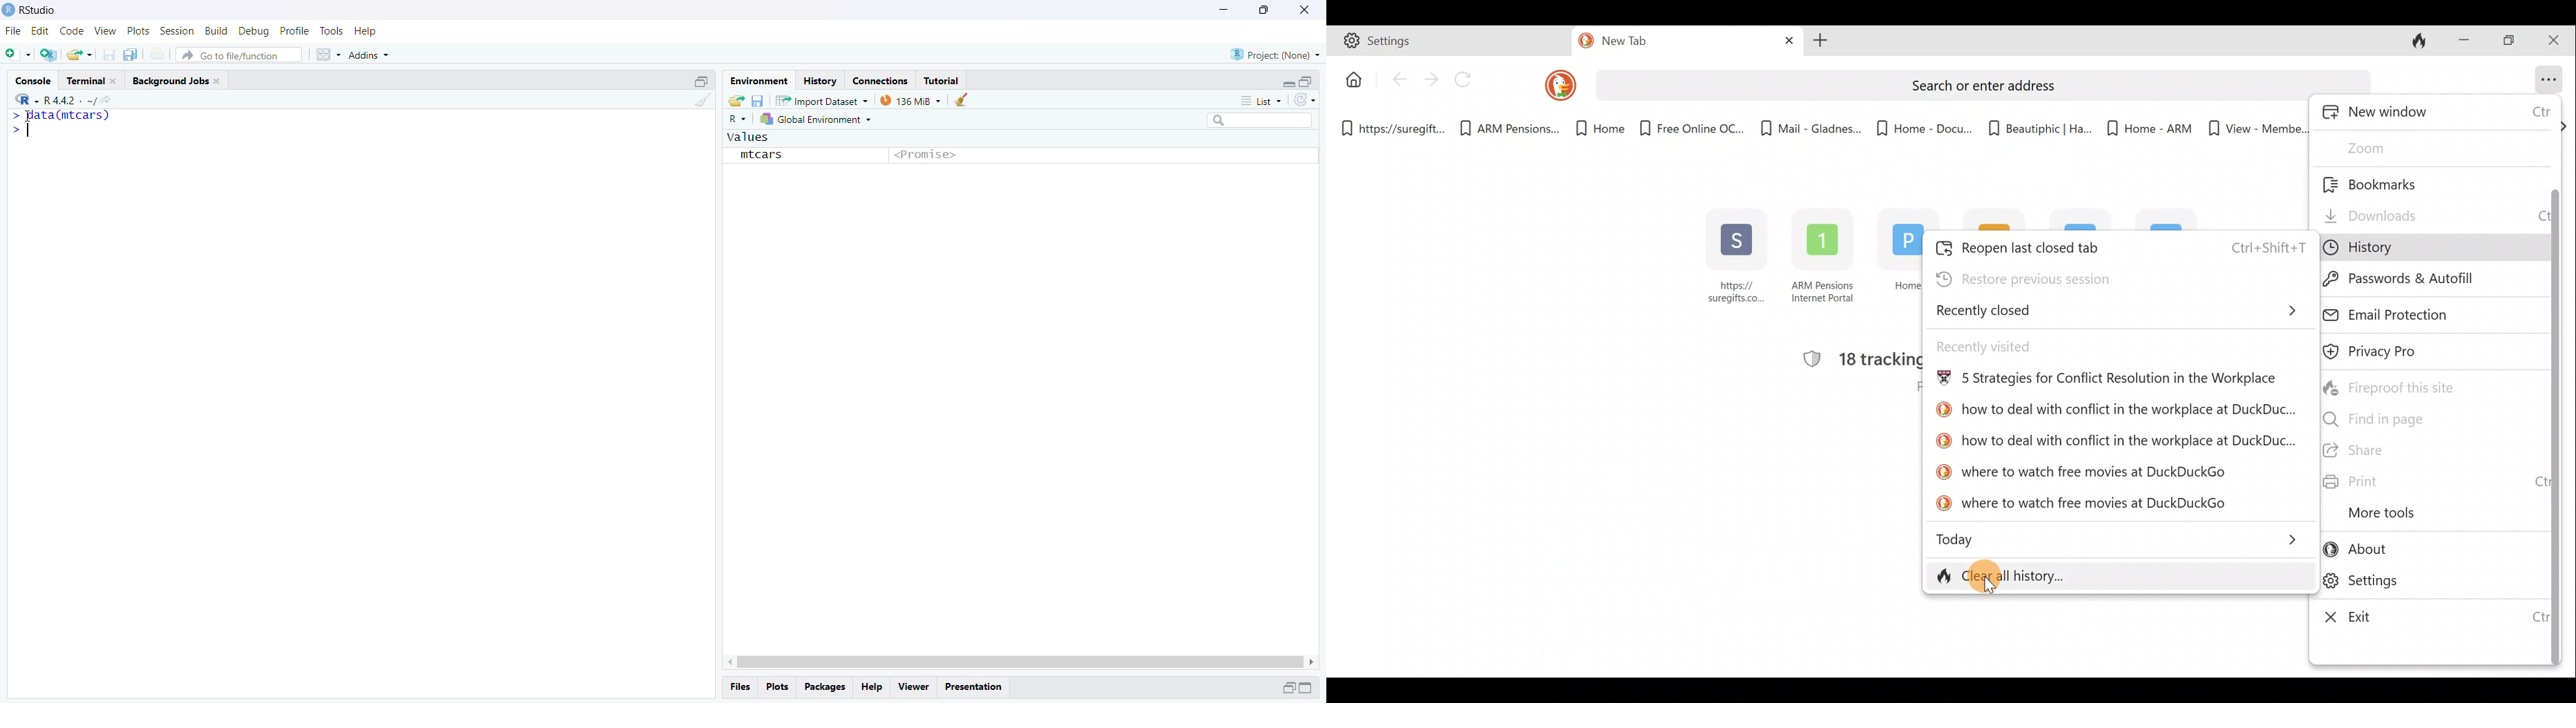 The image size is (2576, 728). What do you see at coordinates (367, 30) in the screenshot?
I see `Help` at bounding box center [367, 30].